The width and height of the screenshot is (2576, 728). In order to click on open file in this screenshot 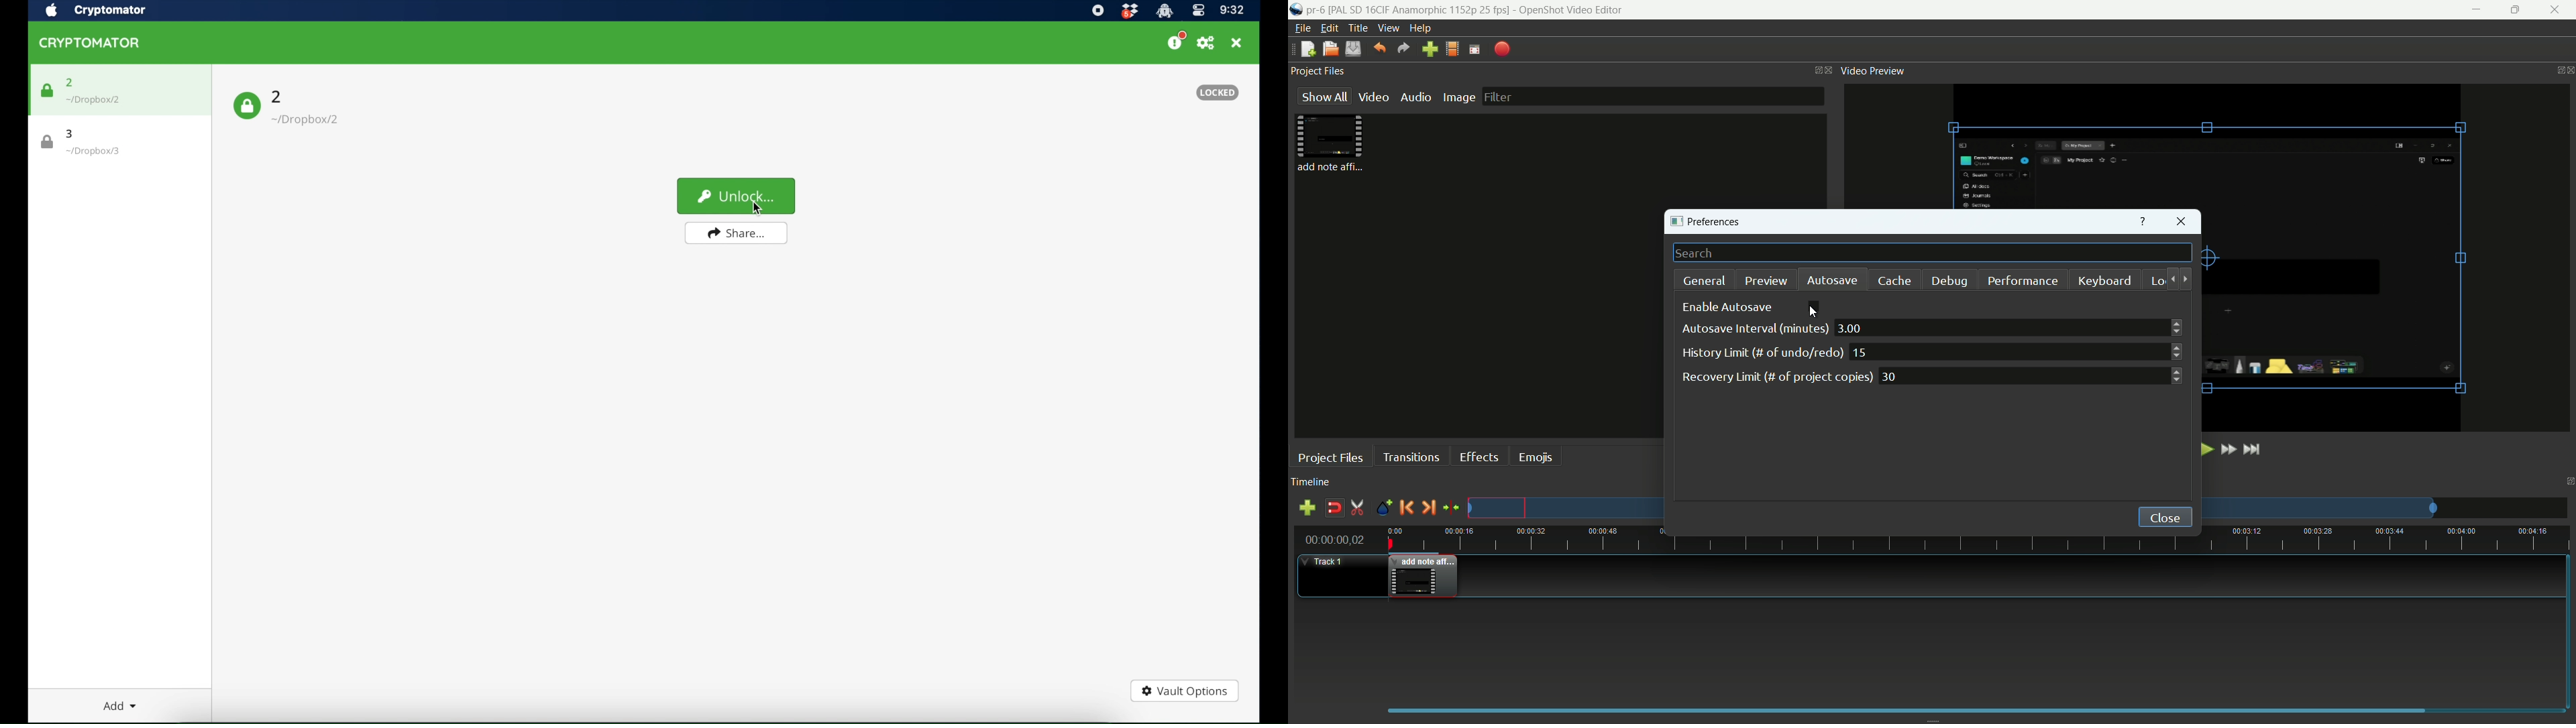, I will do `click(1330, 49)`.